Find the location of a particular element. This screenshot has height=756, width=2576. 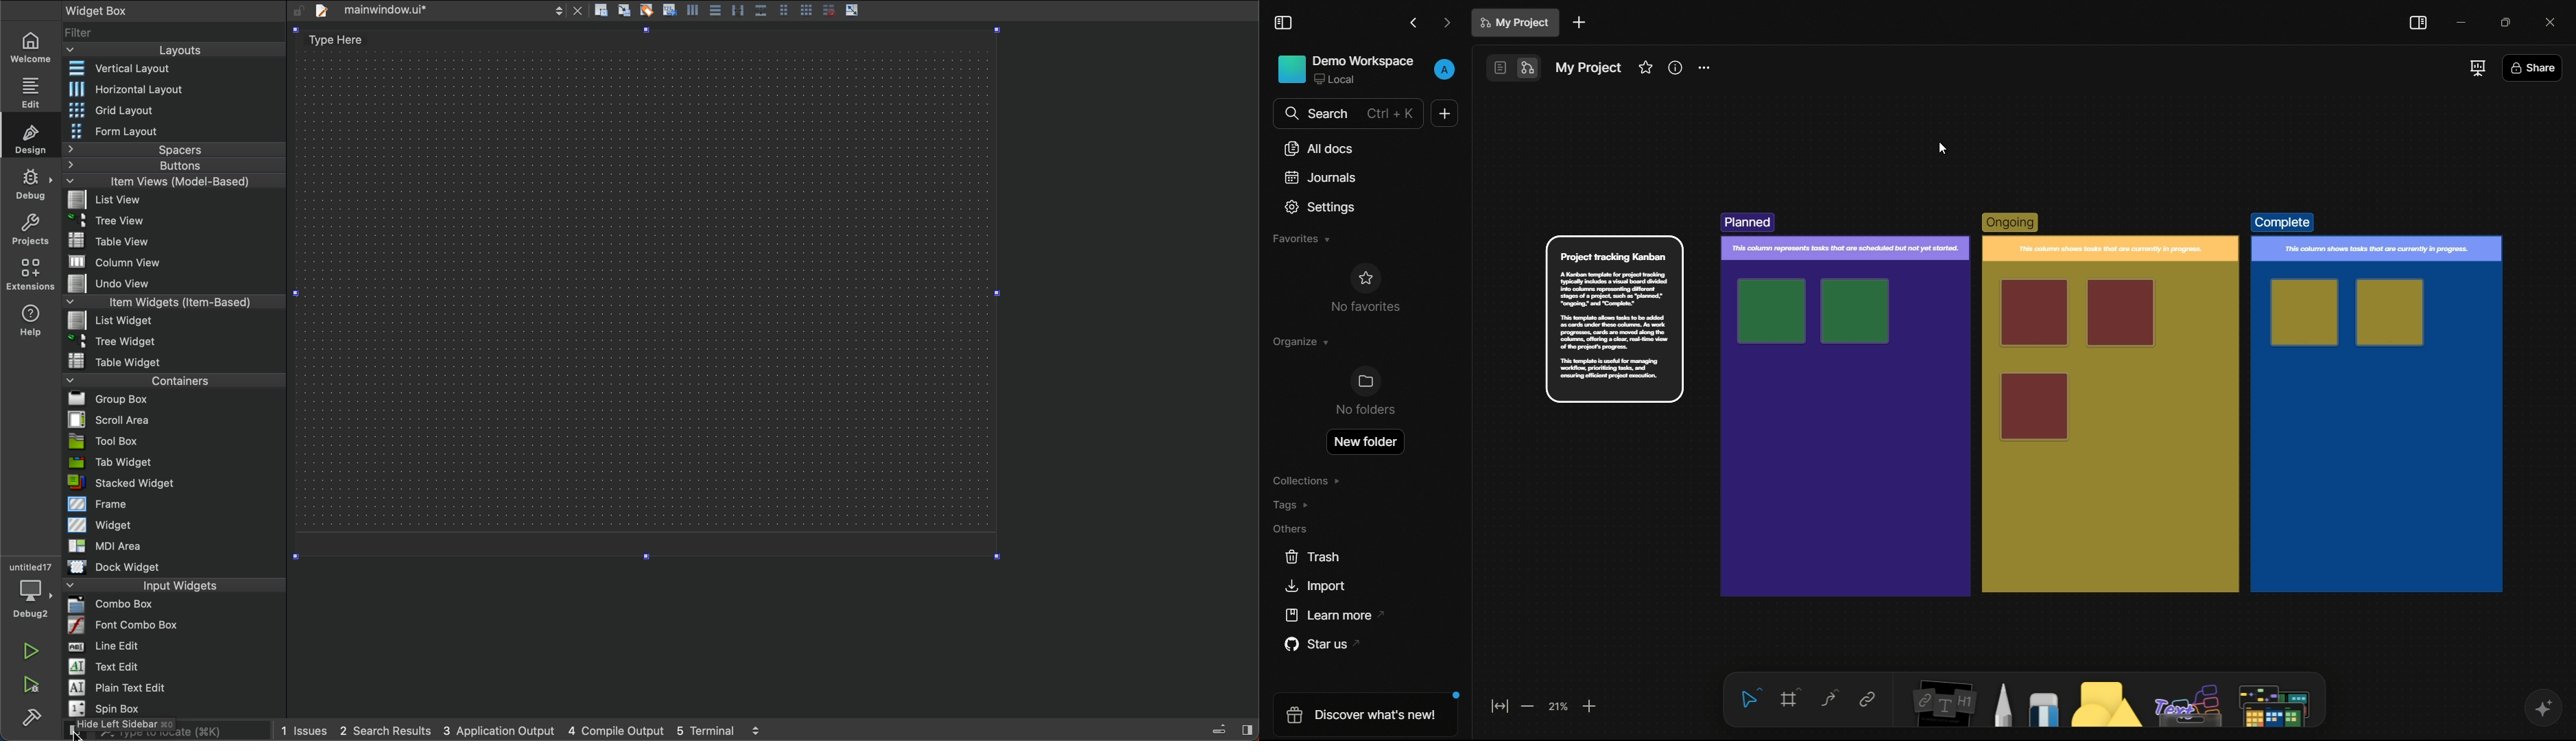

others is located at coordinates (1289, 528).